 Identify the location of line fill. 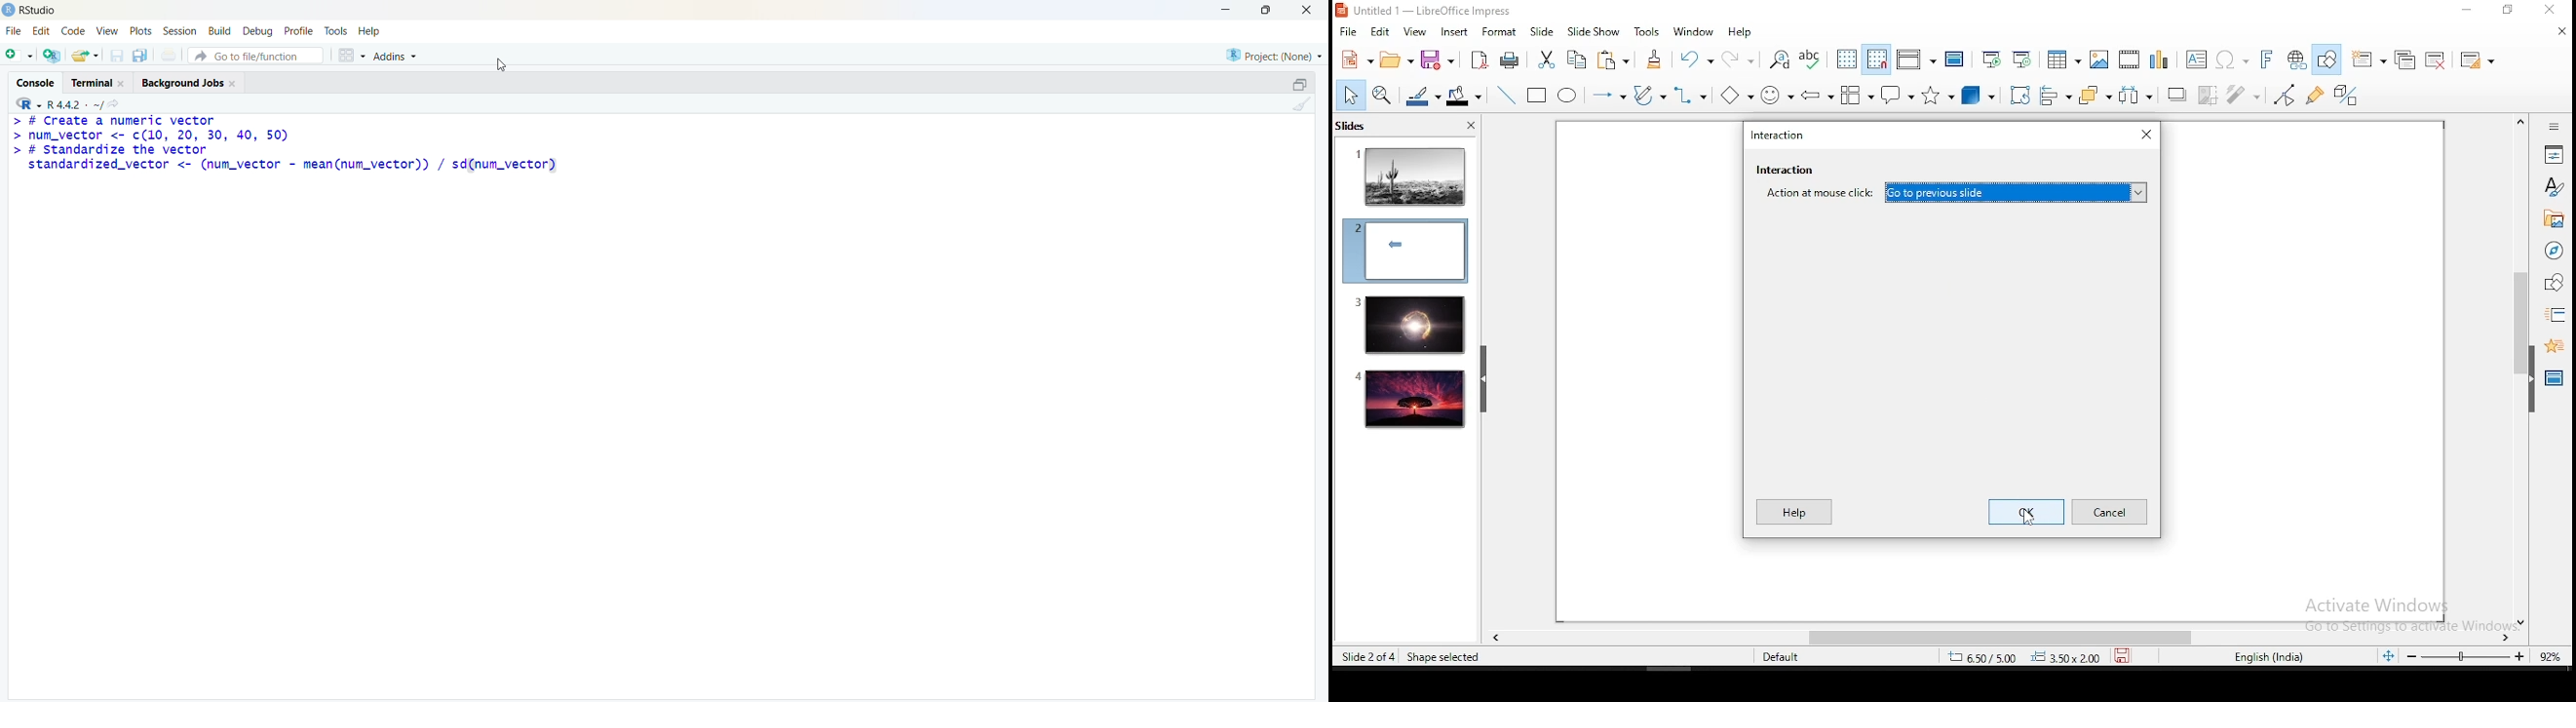
(1421, 97).